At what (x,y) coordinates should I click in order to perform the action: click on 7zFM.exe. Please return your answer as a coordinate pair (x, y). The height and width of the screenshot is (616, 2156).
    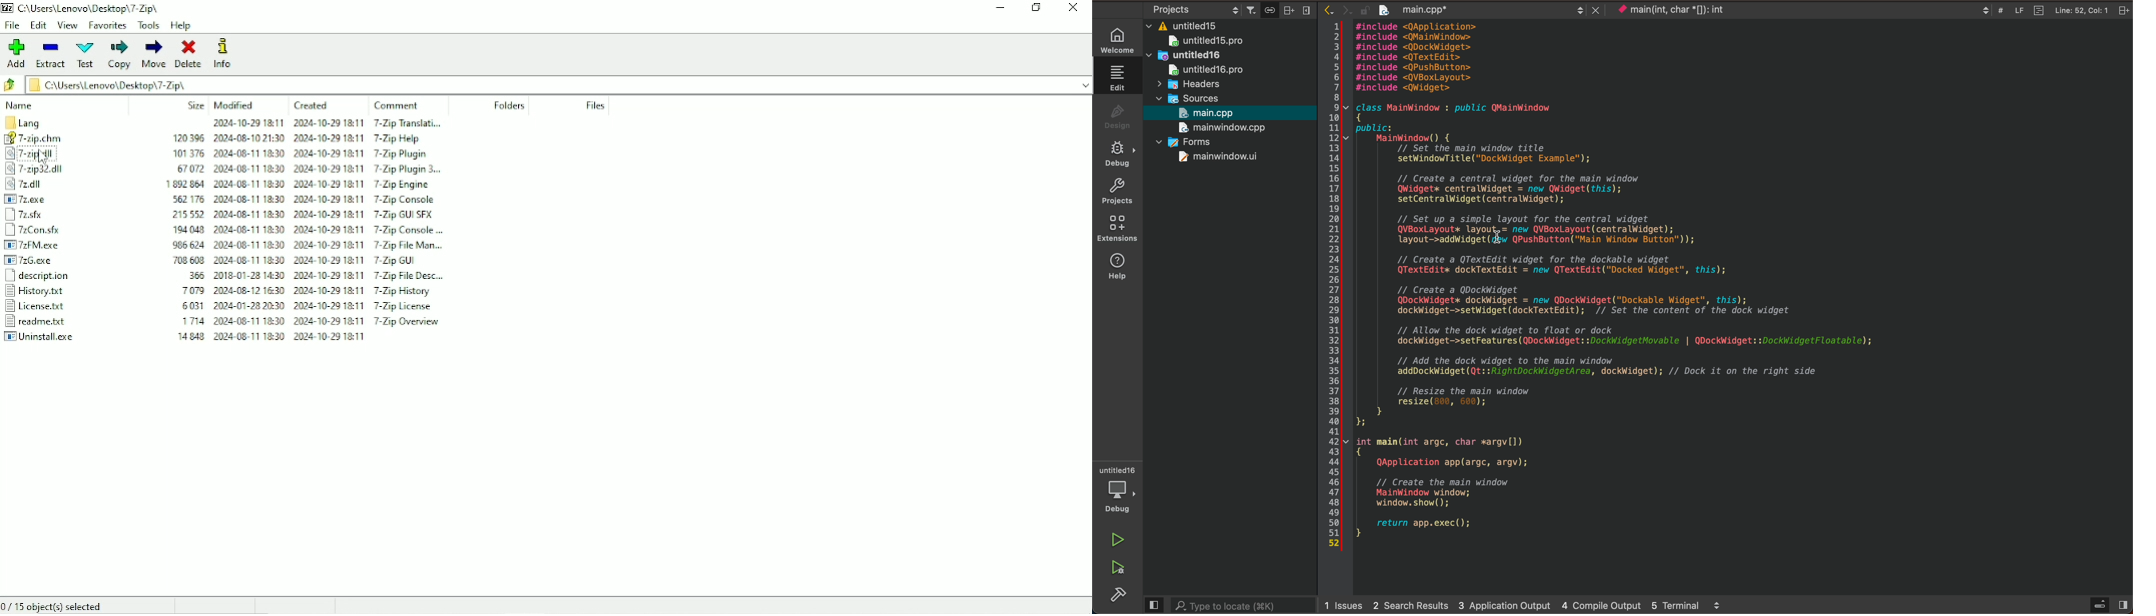
    Looking at the image, I should click on (225, 246).